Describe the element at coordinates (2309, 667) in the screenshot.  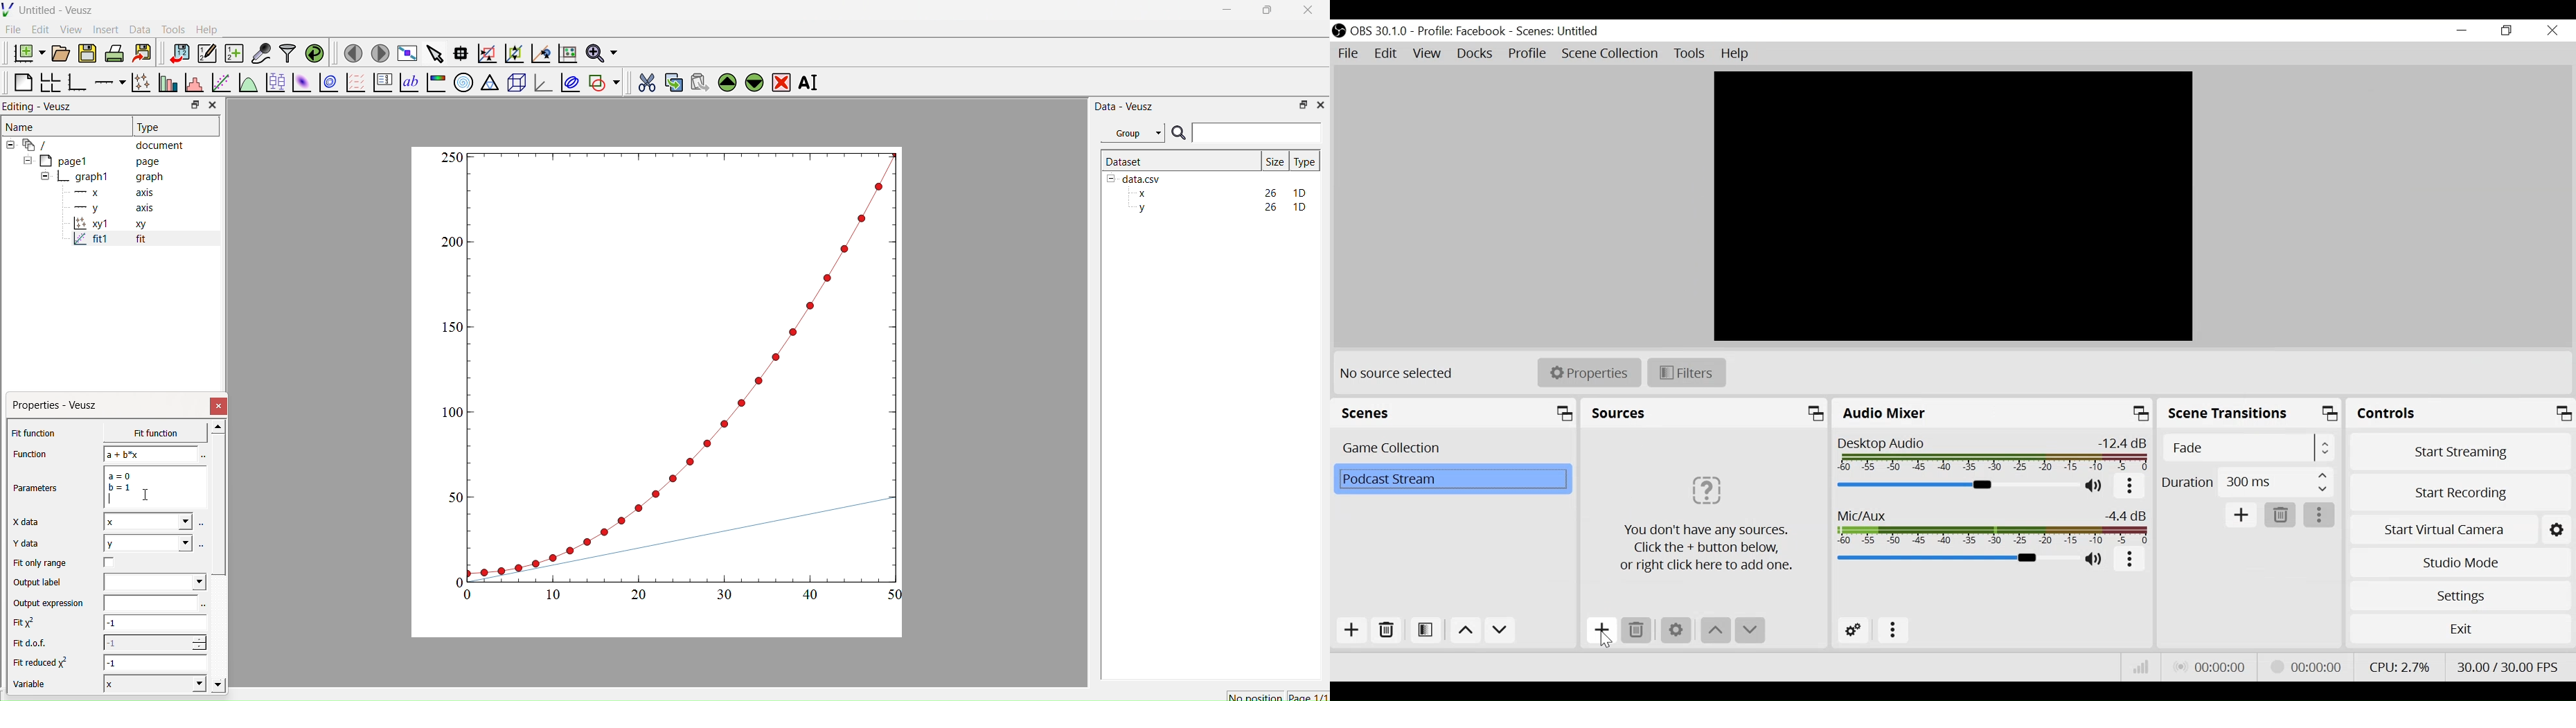
I see `Stream Status` at that location.